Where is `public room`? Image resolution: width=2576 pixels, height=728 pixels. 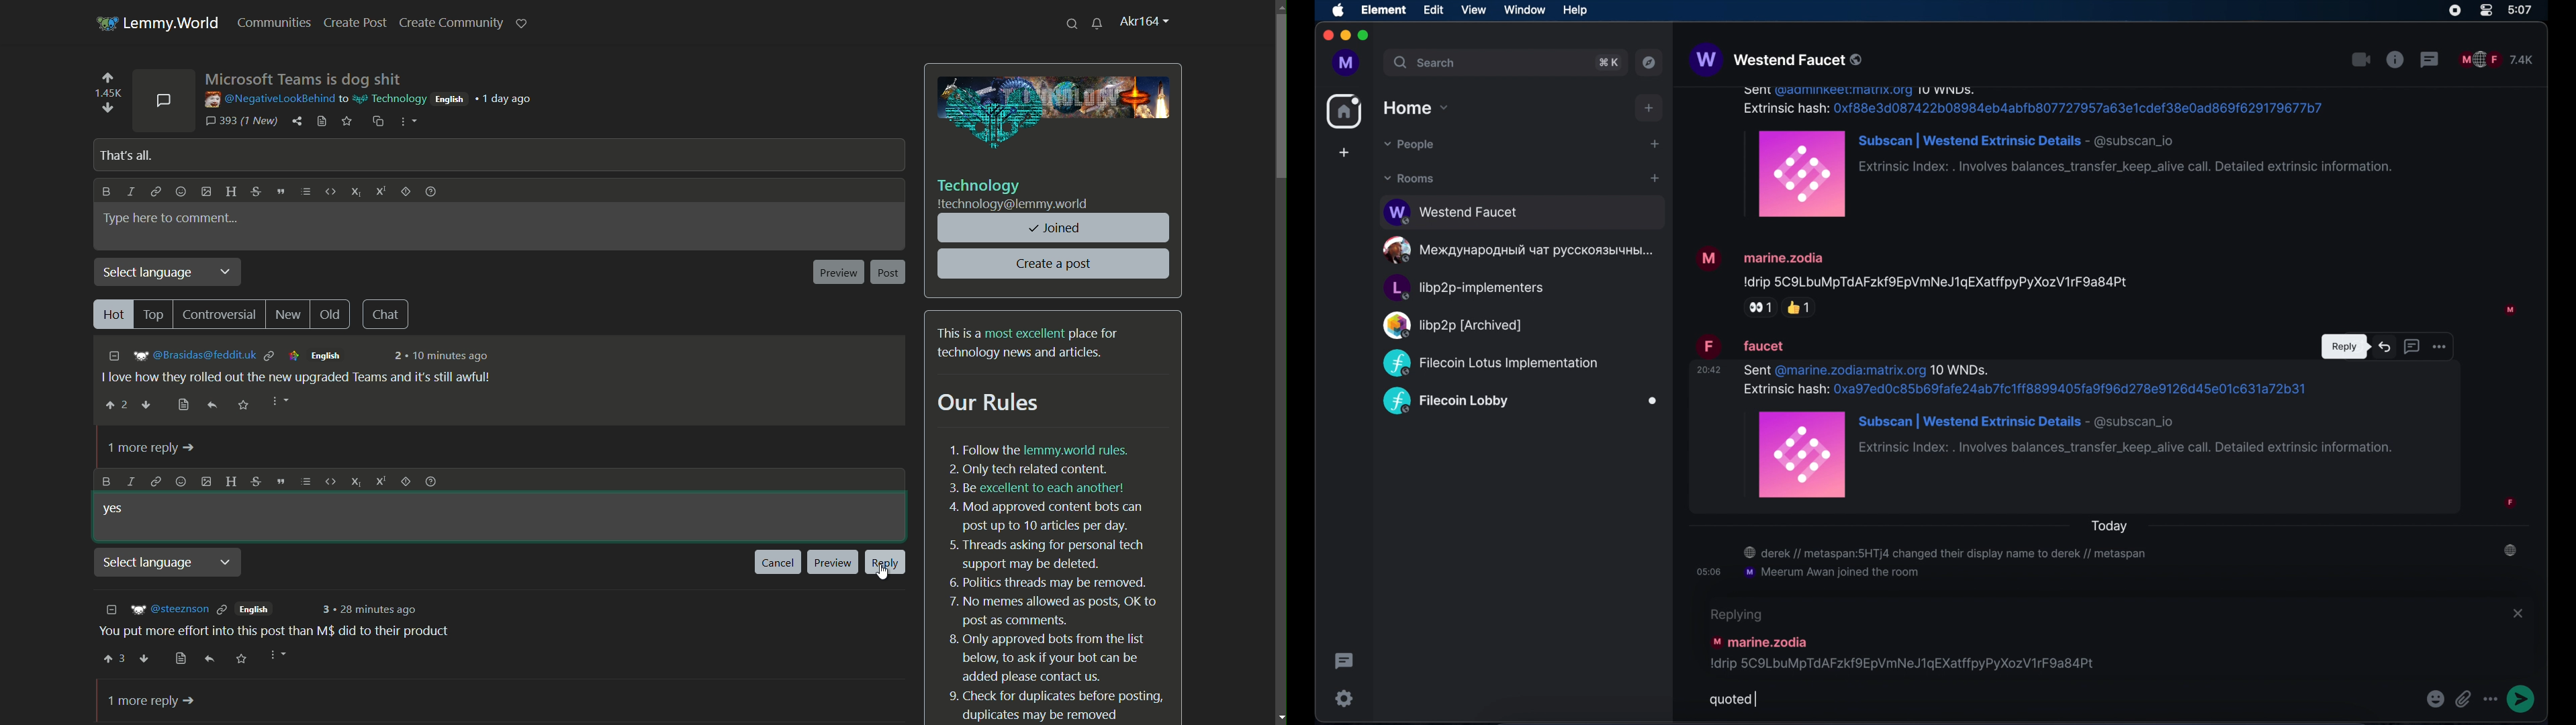 public room is located at coordinates (1490, 363).